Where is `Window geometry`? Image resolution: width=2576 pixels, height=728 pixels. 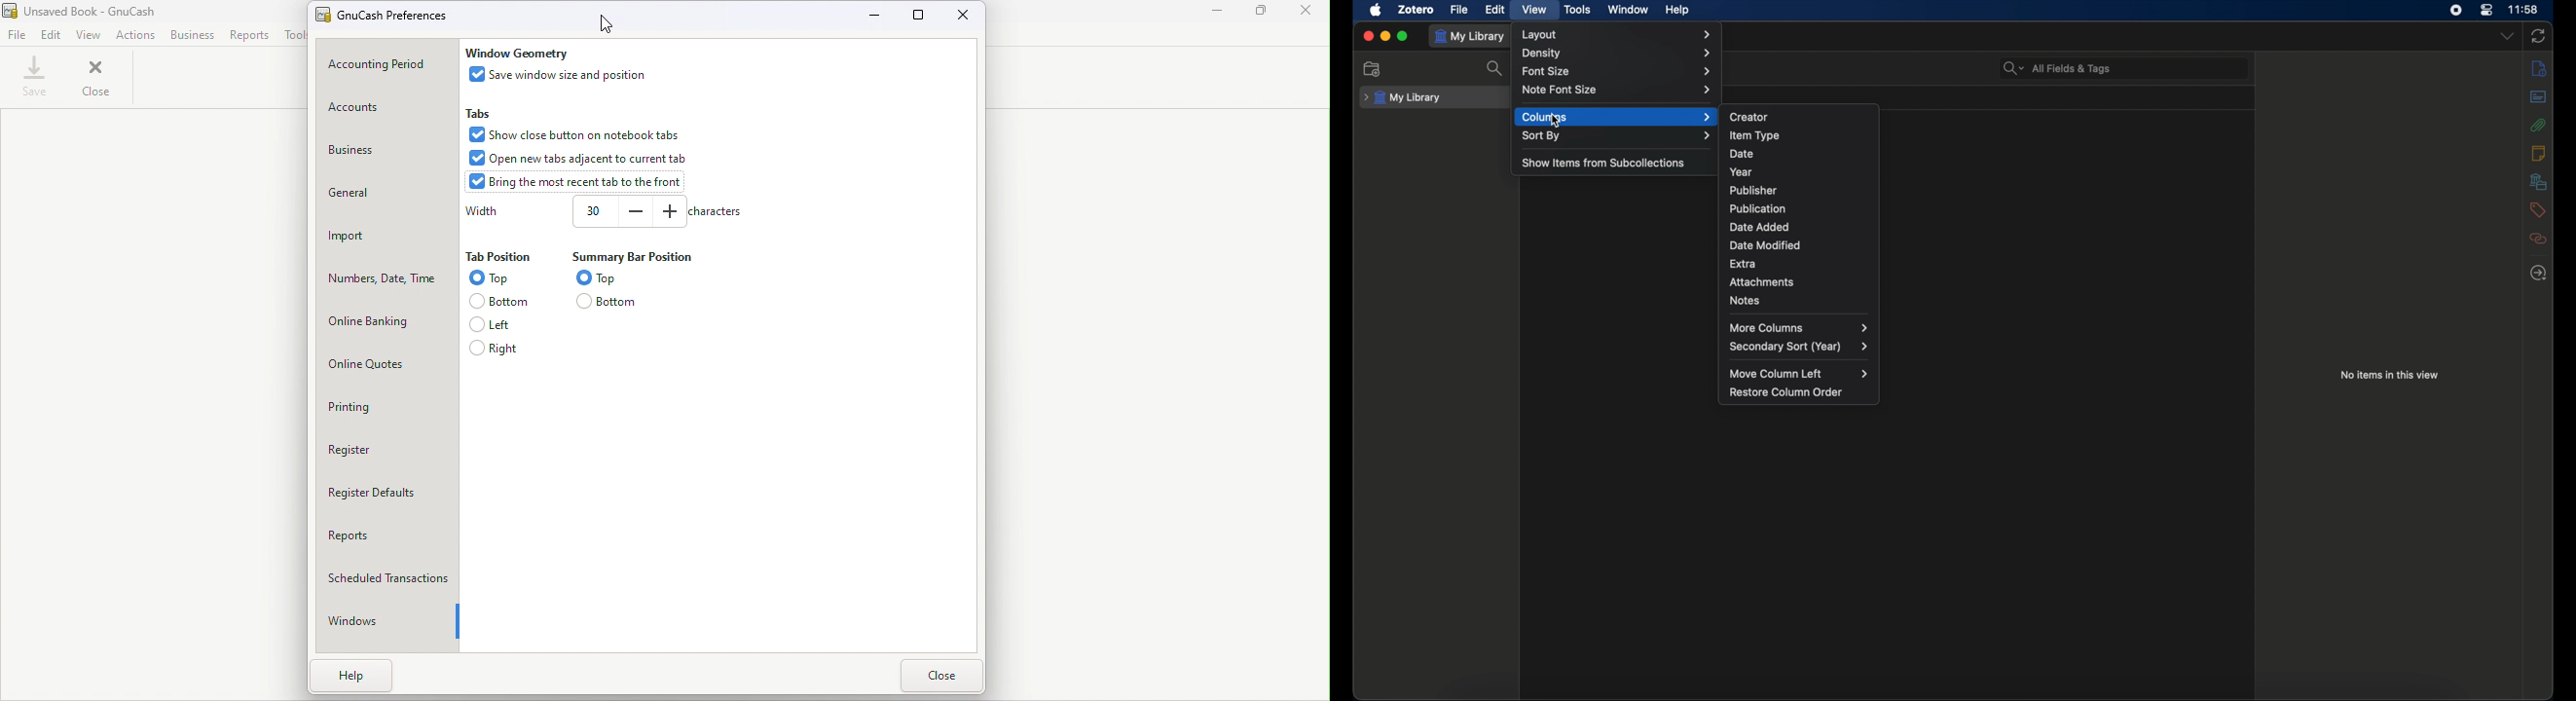
Window geometry is located at coordinates (518, 53).